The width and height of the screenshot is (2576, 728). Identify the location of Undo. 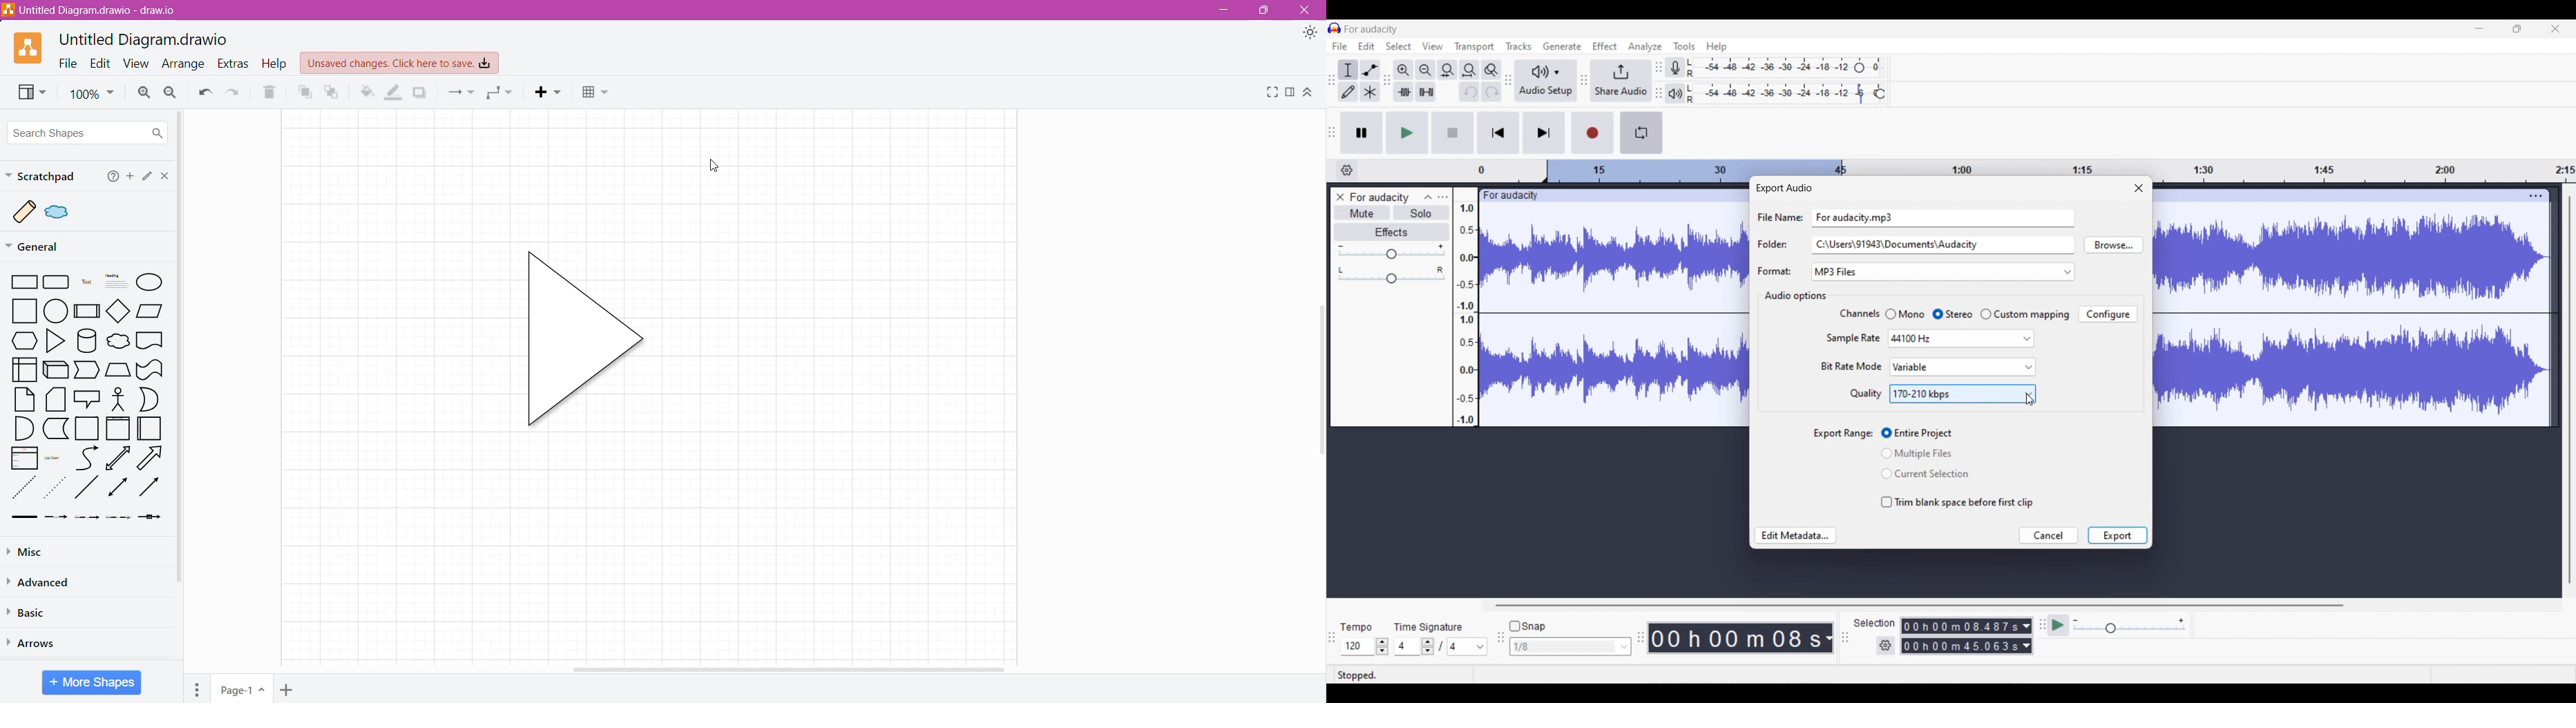
(201, 93).